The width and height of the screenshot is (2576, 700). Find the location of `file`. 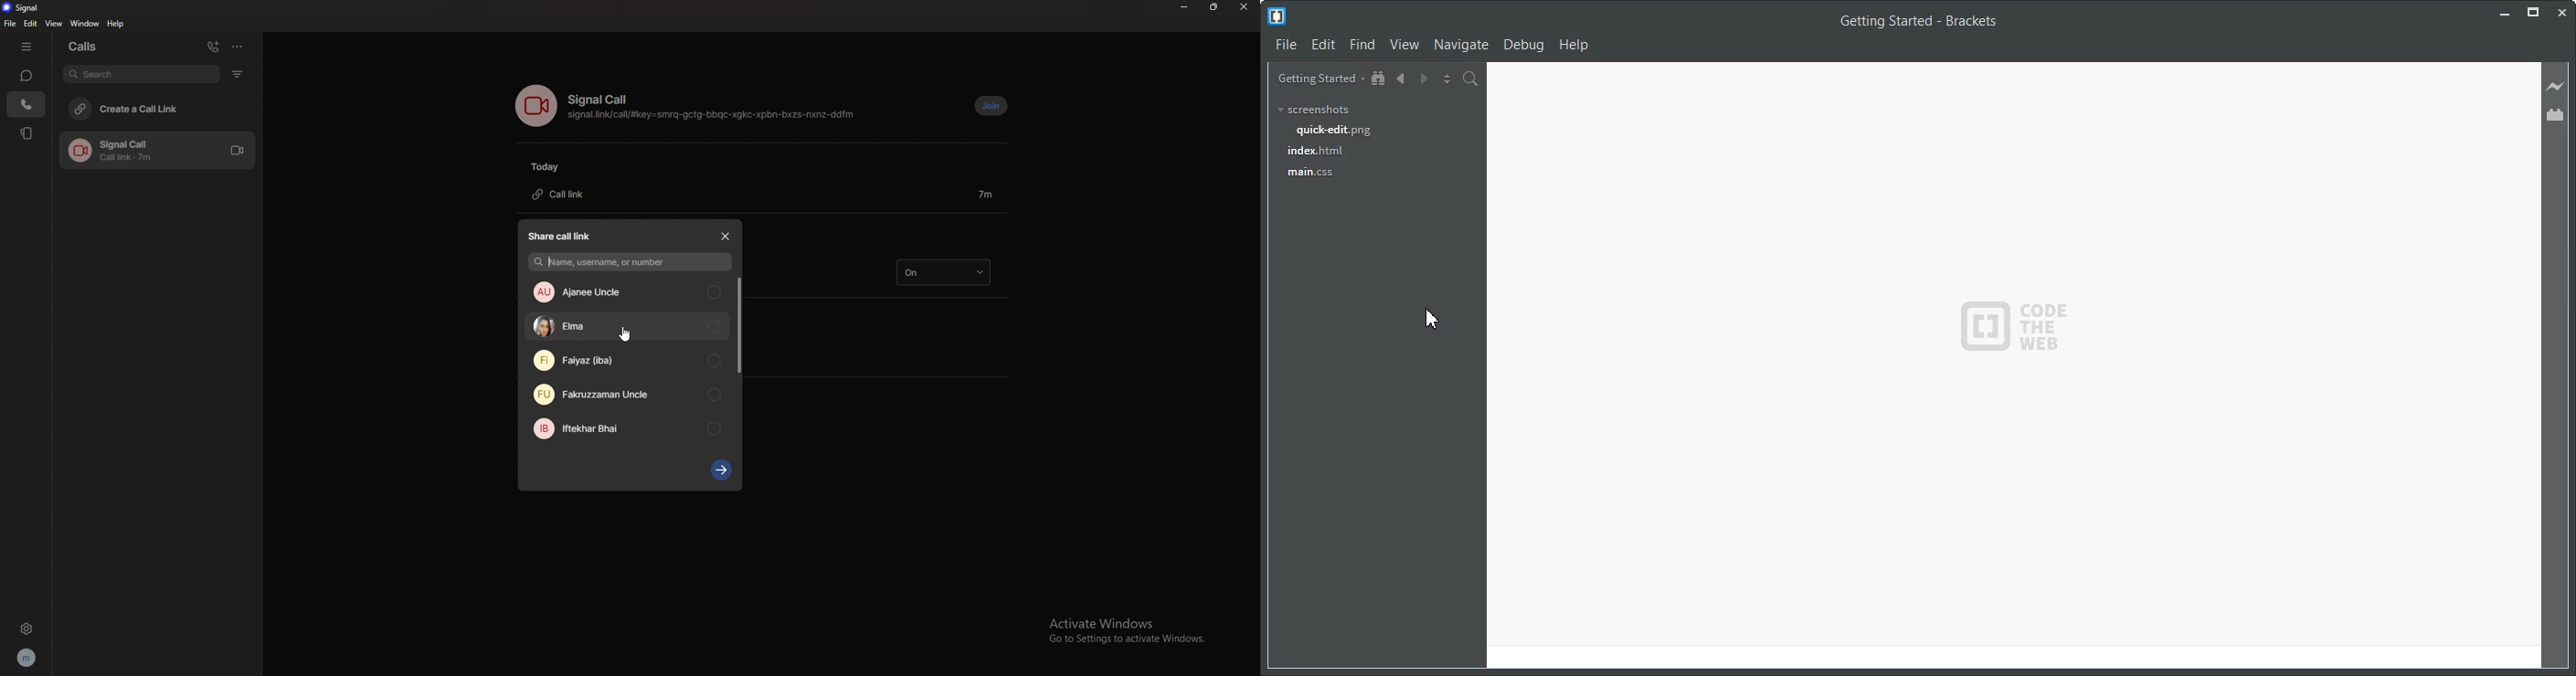

file is located at coordinates (9, 24).